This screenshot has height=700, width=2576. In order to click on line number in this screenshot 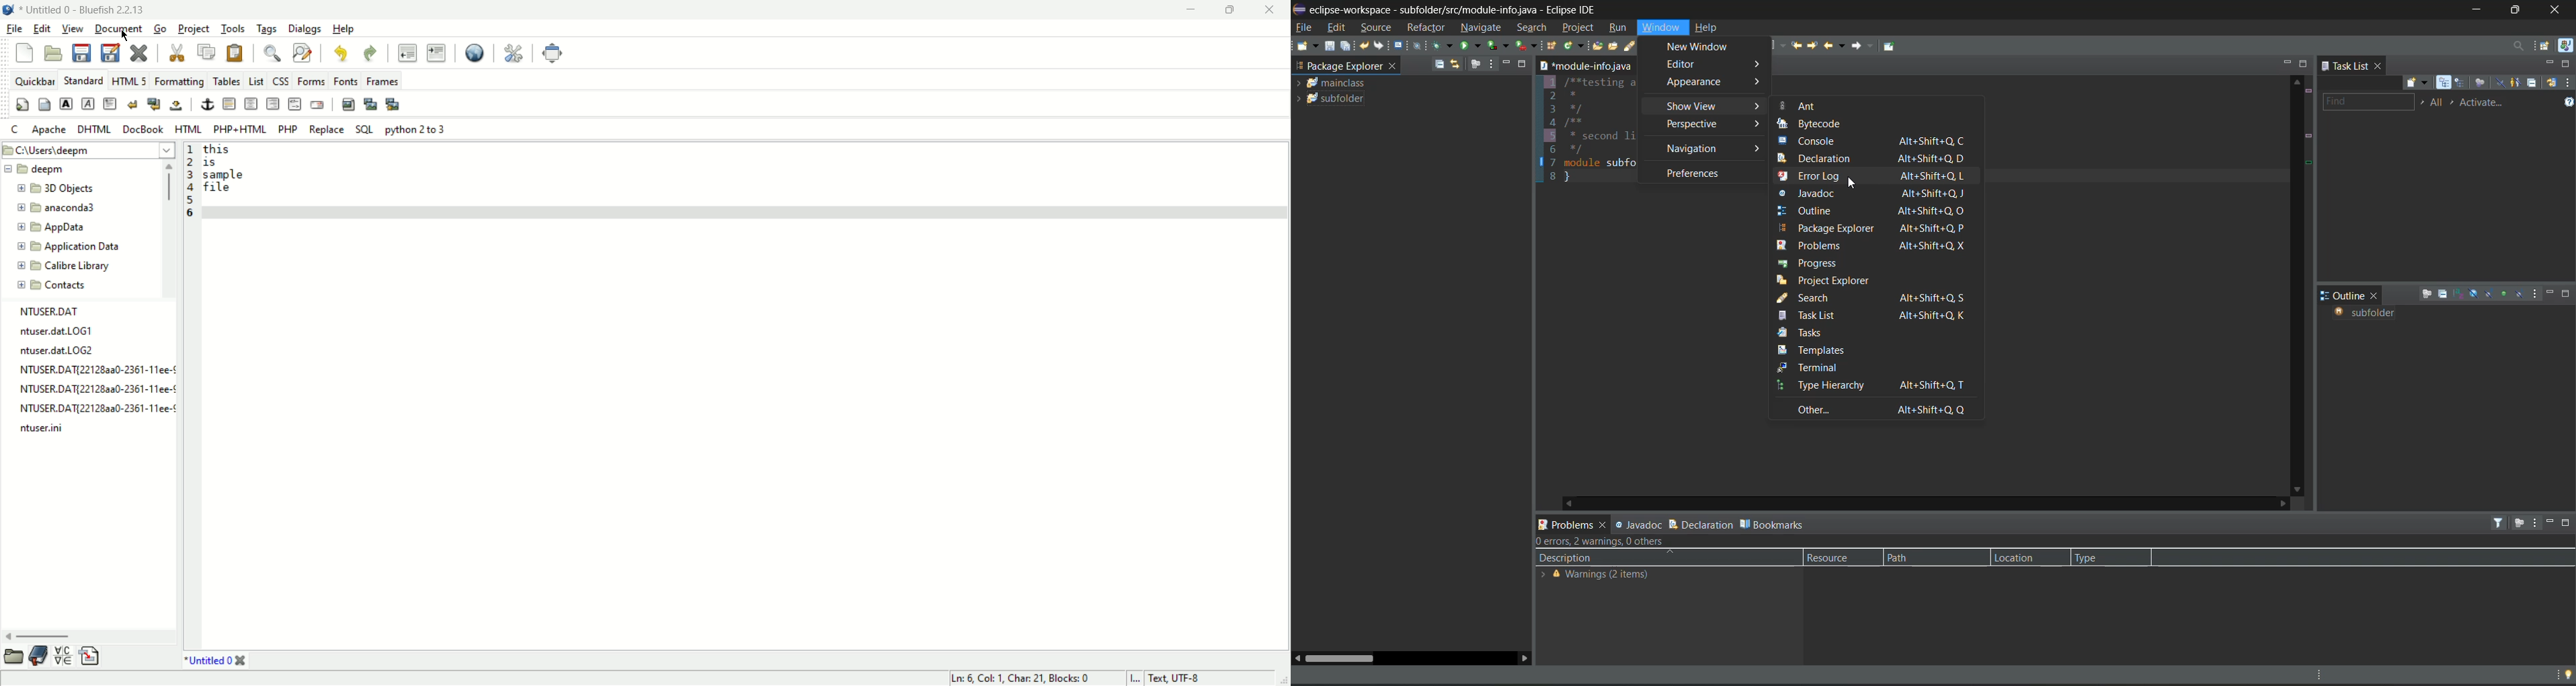, I will do `click(190, 190)`.